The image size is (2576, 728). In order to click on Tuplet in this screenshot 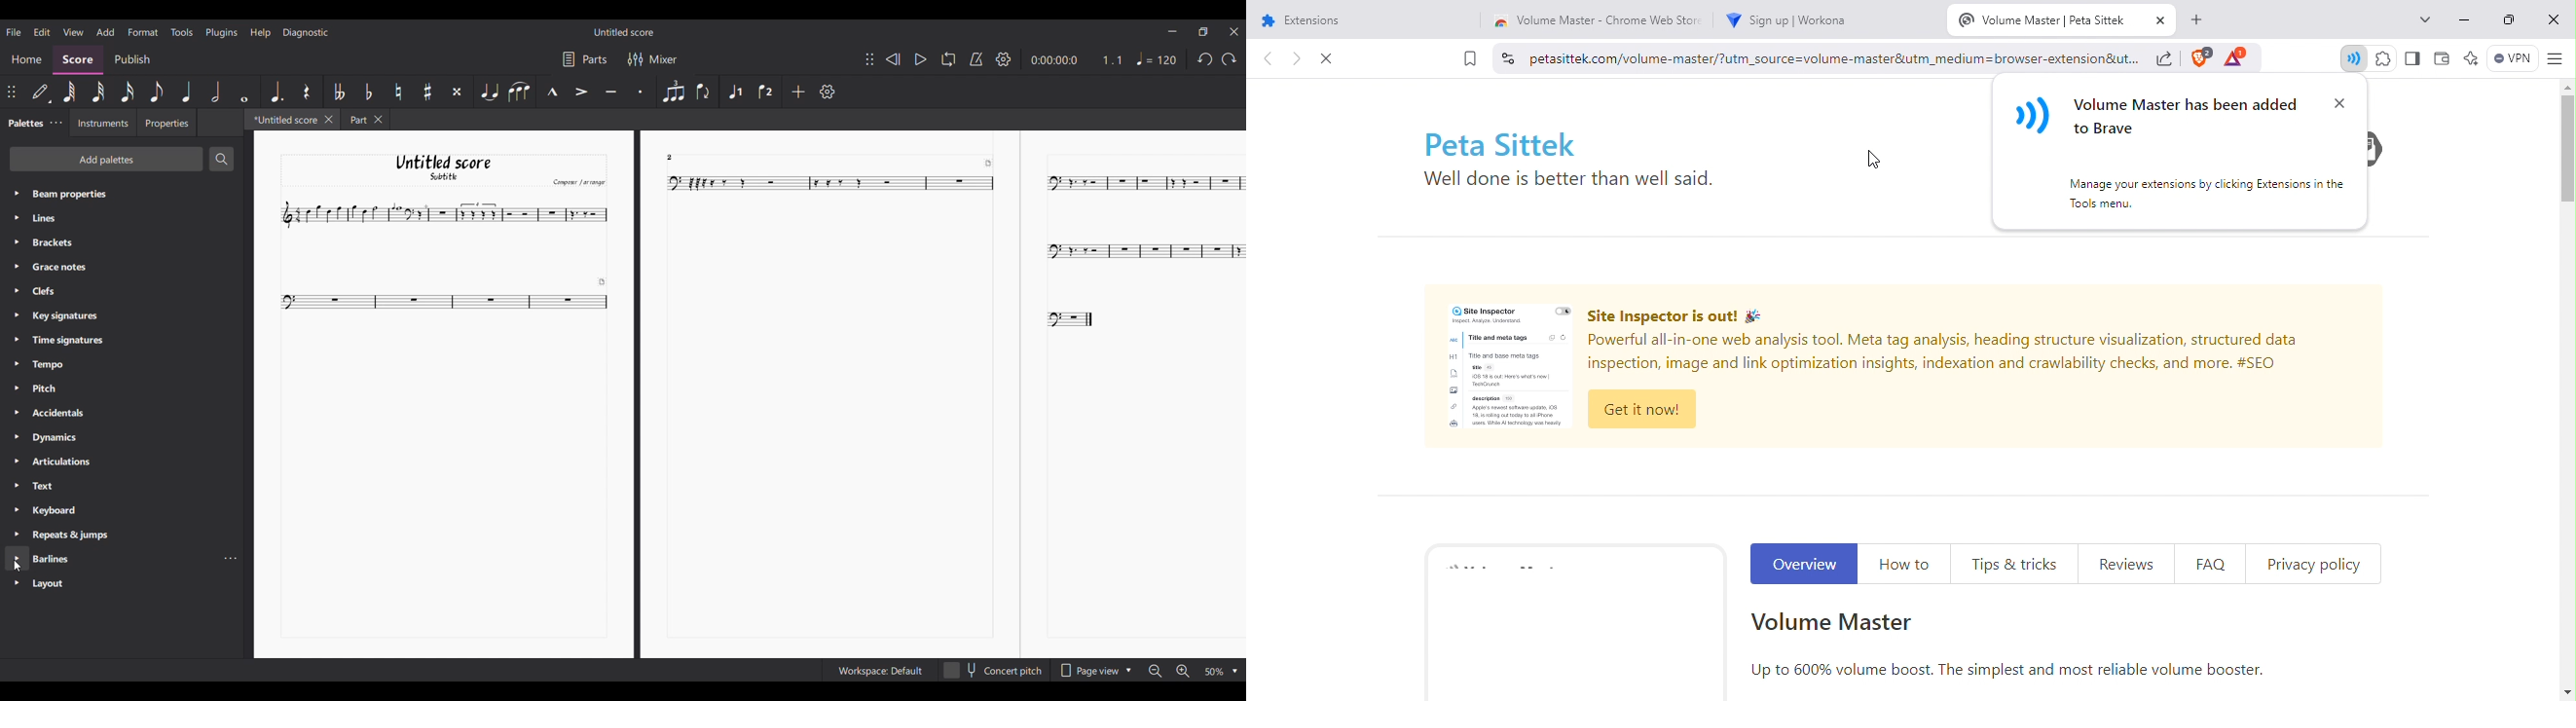, I will do `click(674, 92)`.